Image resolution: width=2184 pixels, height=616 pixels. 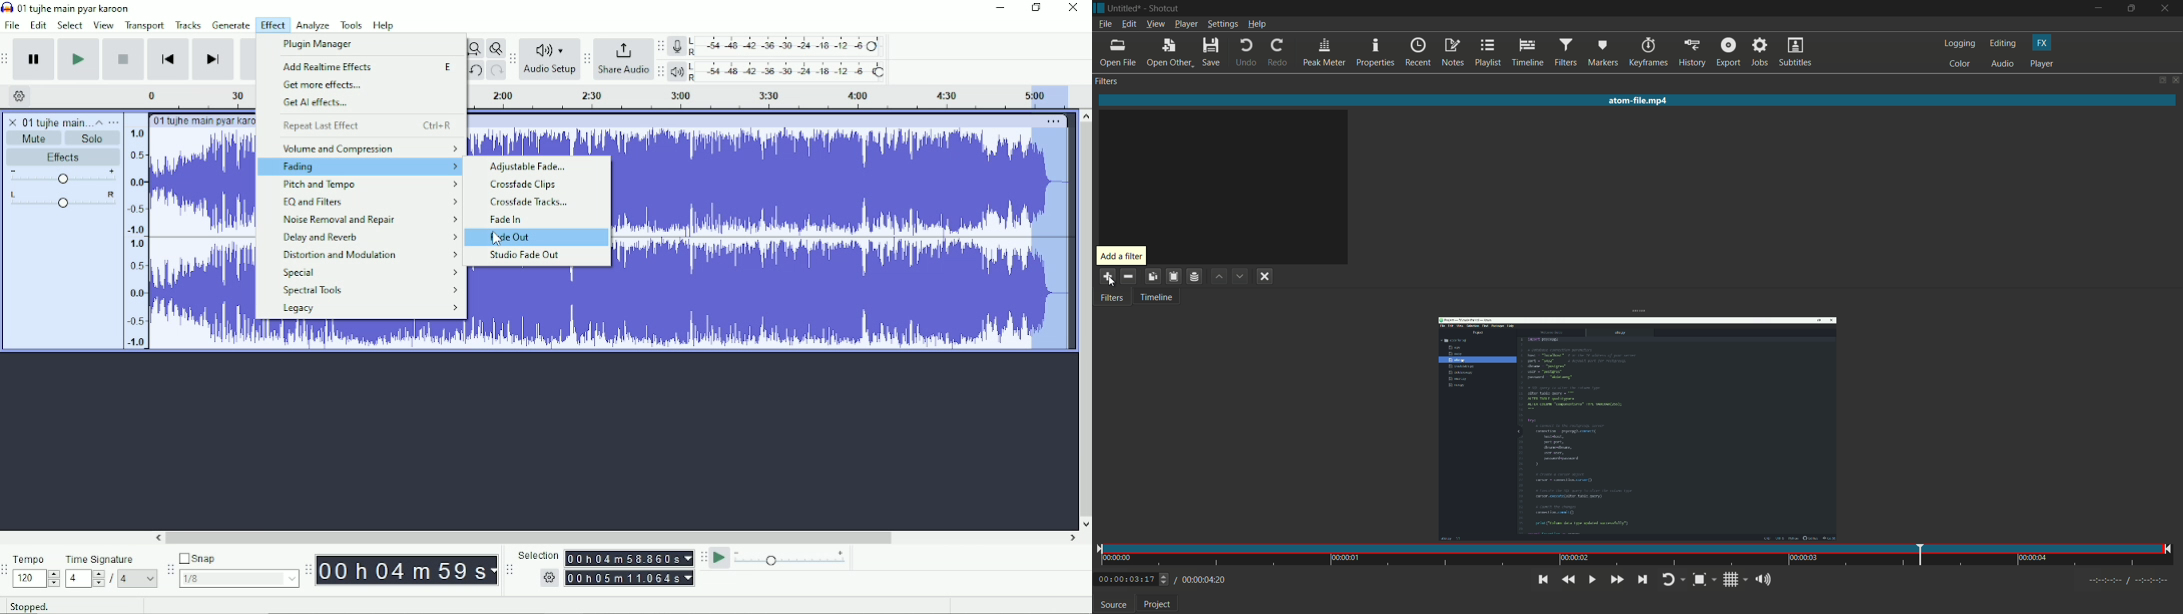 I want to click on Volume, so click(x=63, y=177).